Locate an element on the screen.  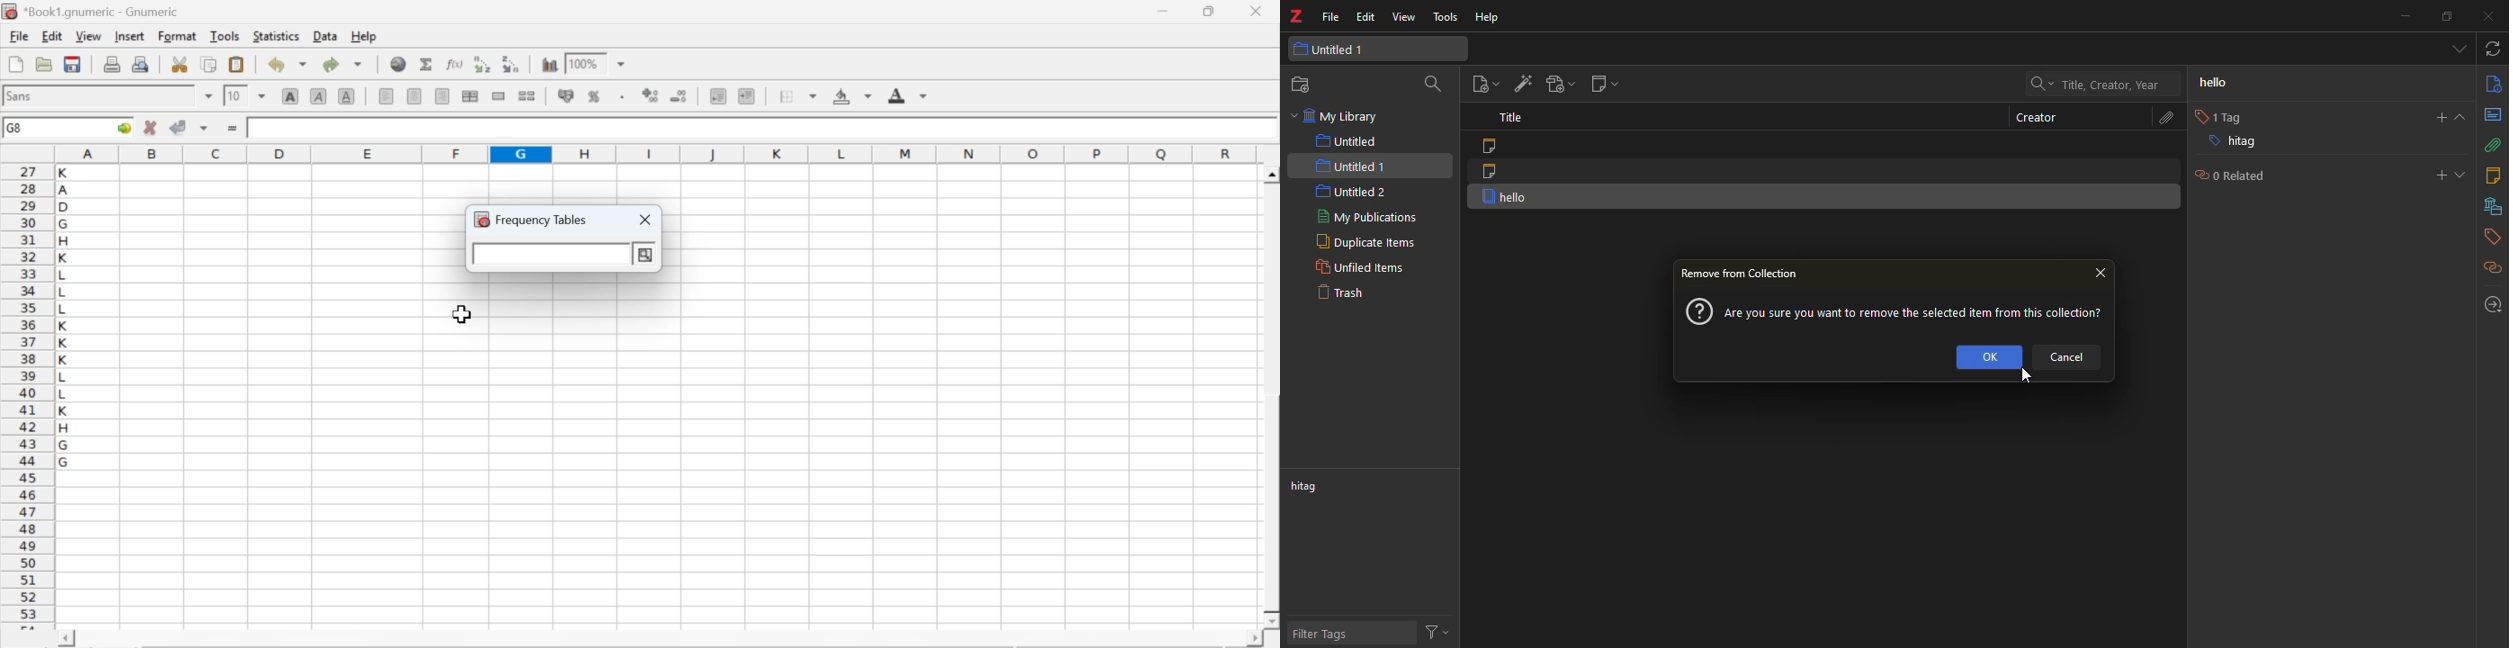
unfiled items is located at coordinates (1359, 267).